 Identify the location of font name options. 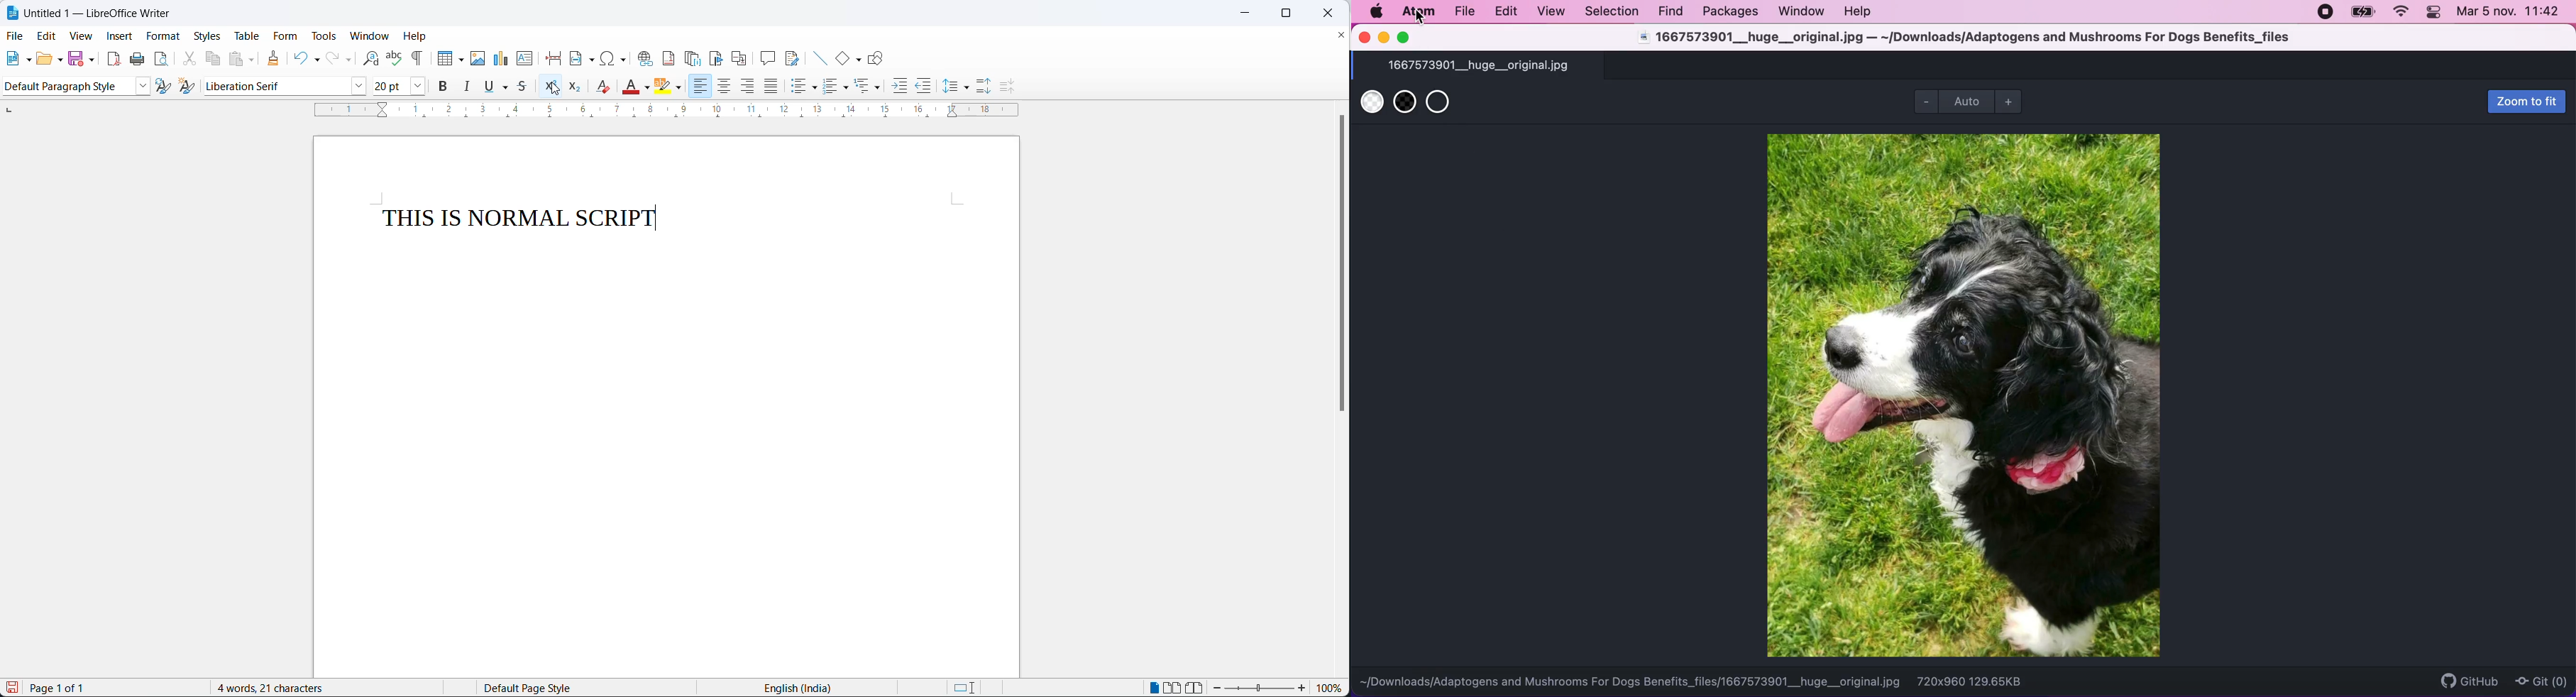
(360, 87).